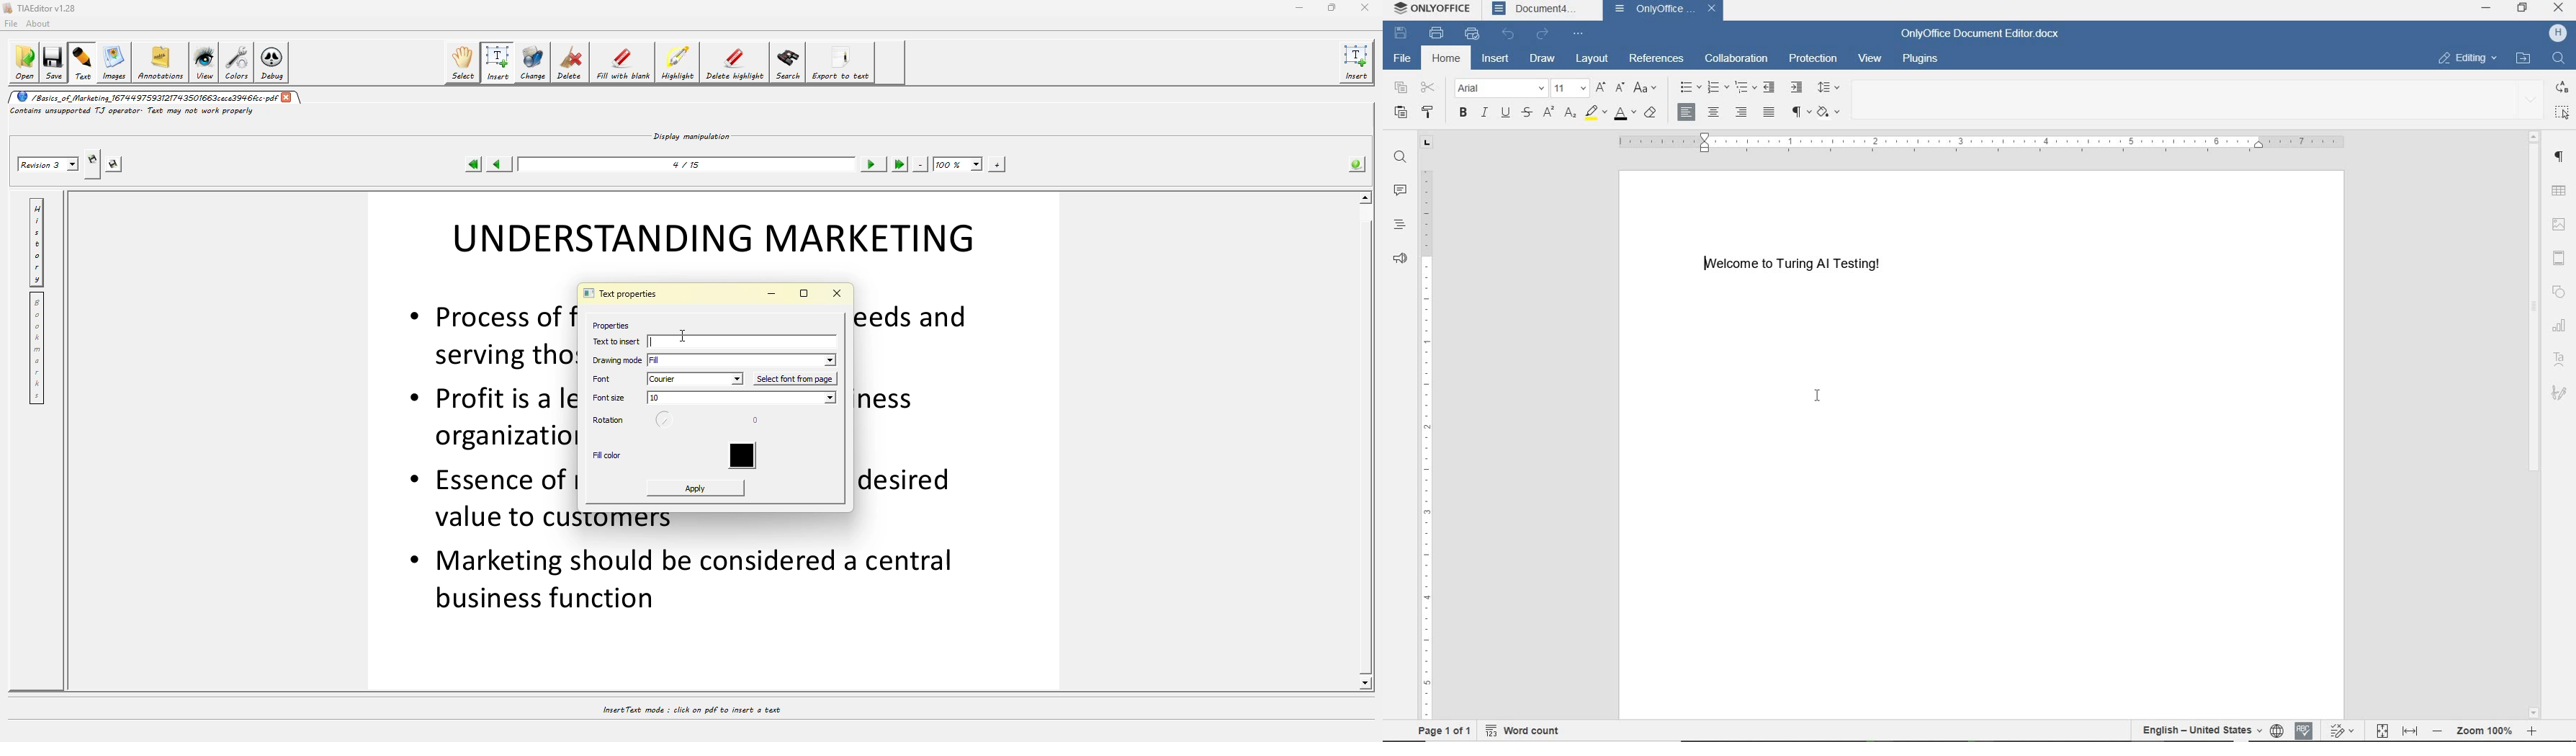  I want to click on highlight color, so click(1597, 112).